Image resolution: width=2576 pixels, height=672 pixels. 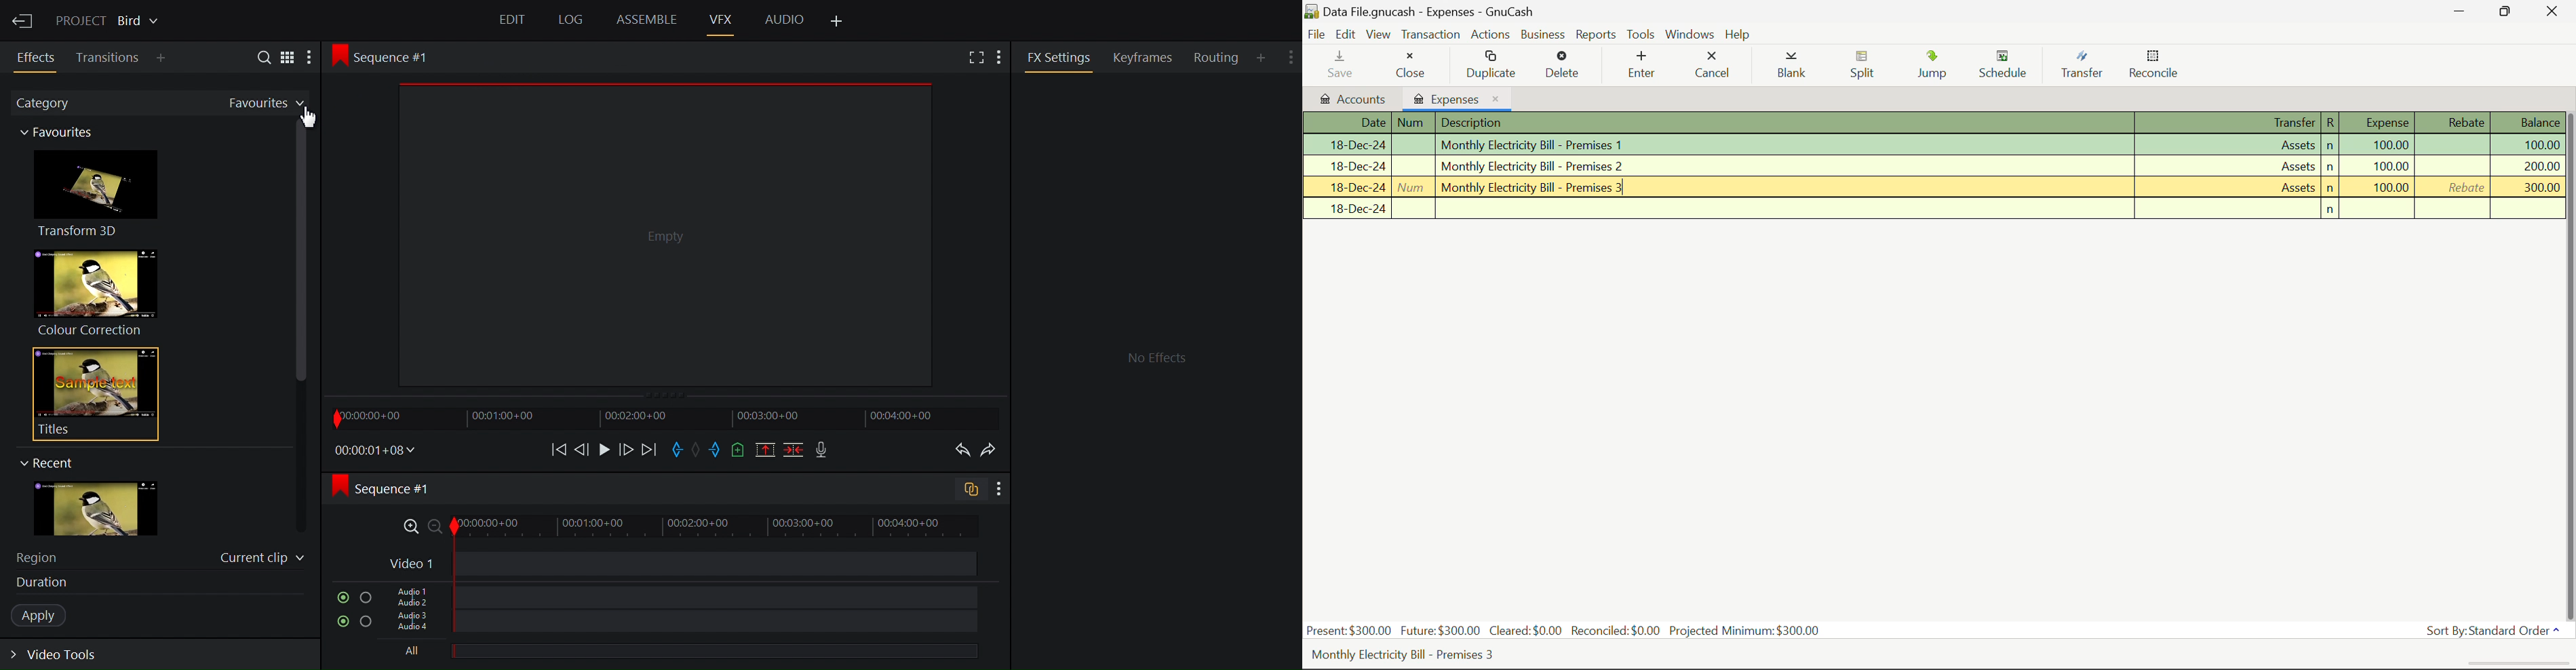 What do you see at coordinates (2507, 13) in the screenshot?
I see `Minimize` at bounding box center [2507, 13].